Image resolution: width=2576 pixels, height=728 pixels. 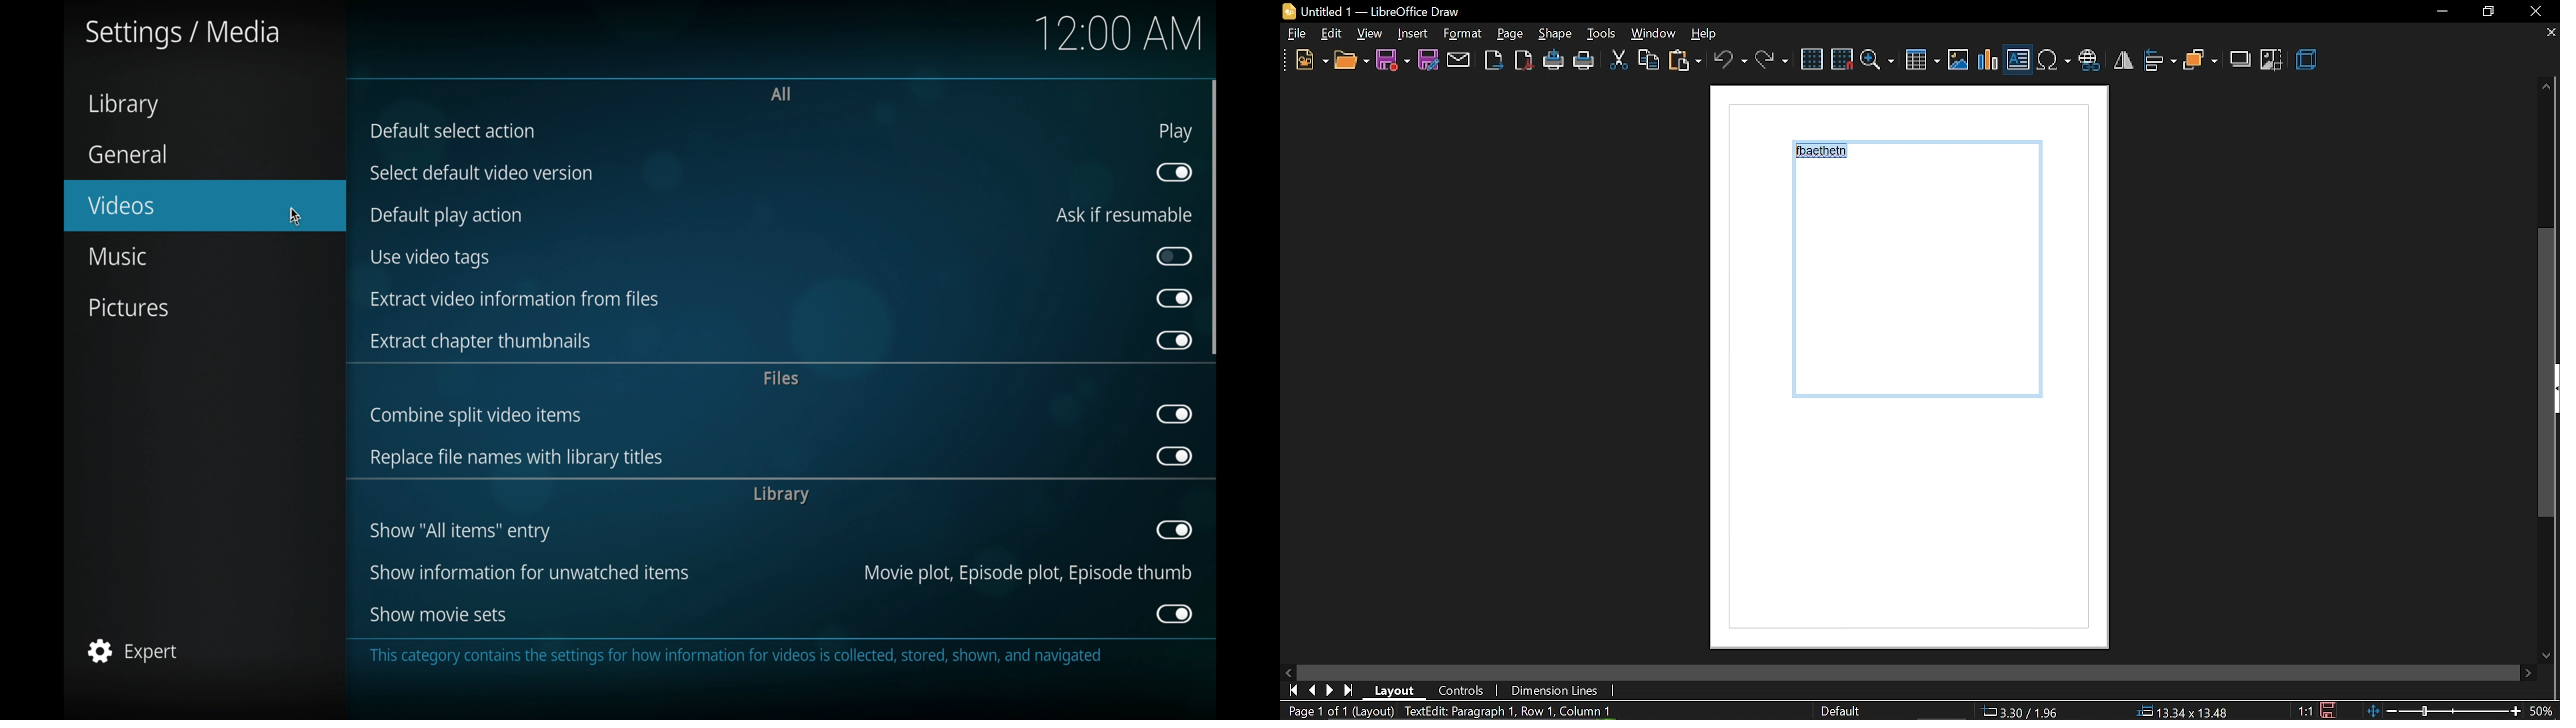 What do you see at coordinates (2547, 375) in the screenshot?
I see `vertical scrollbar` at bounding box center [2547, 375].